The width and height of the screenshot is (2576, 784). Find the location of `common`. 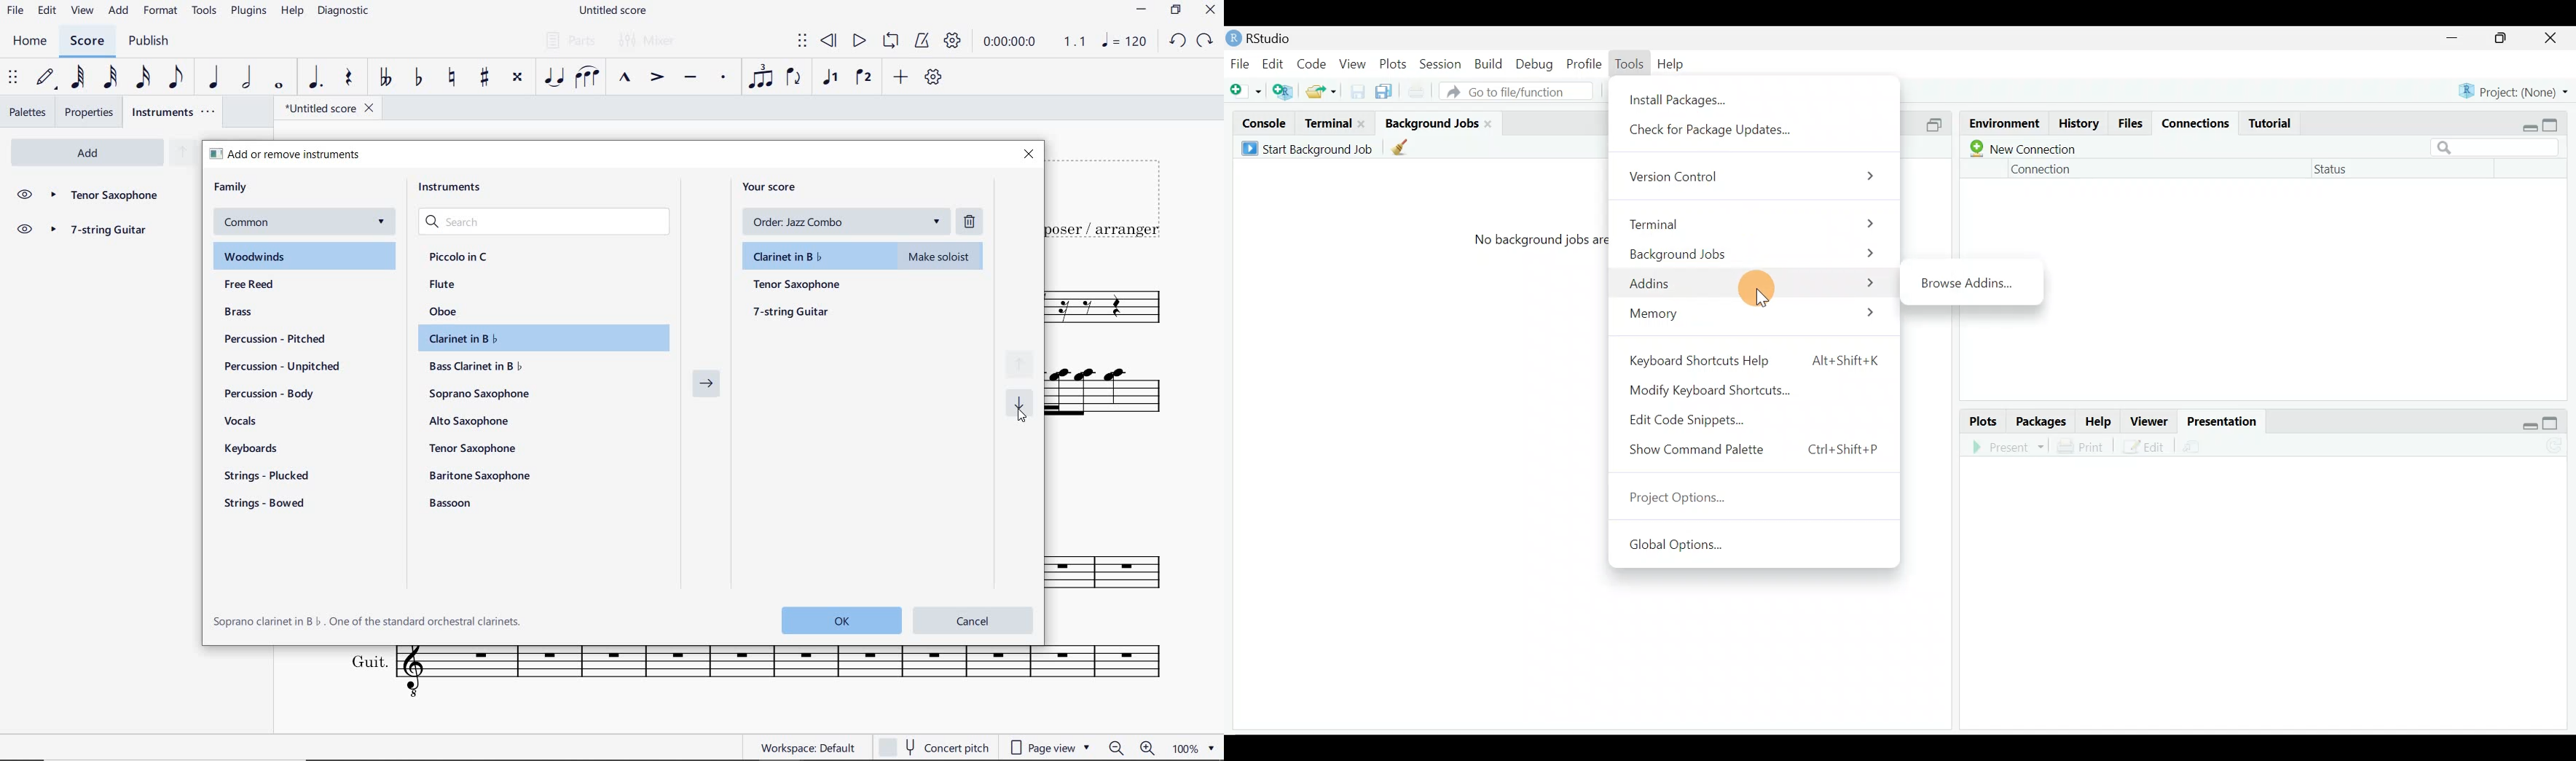

common is located at coordinates (302, 222).